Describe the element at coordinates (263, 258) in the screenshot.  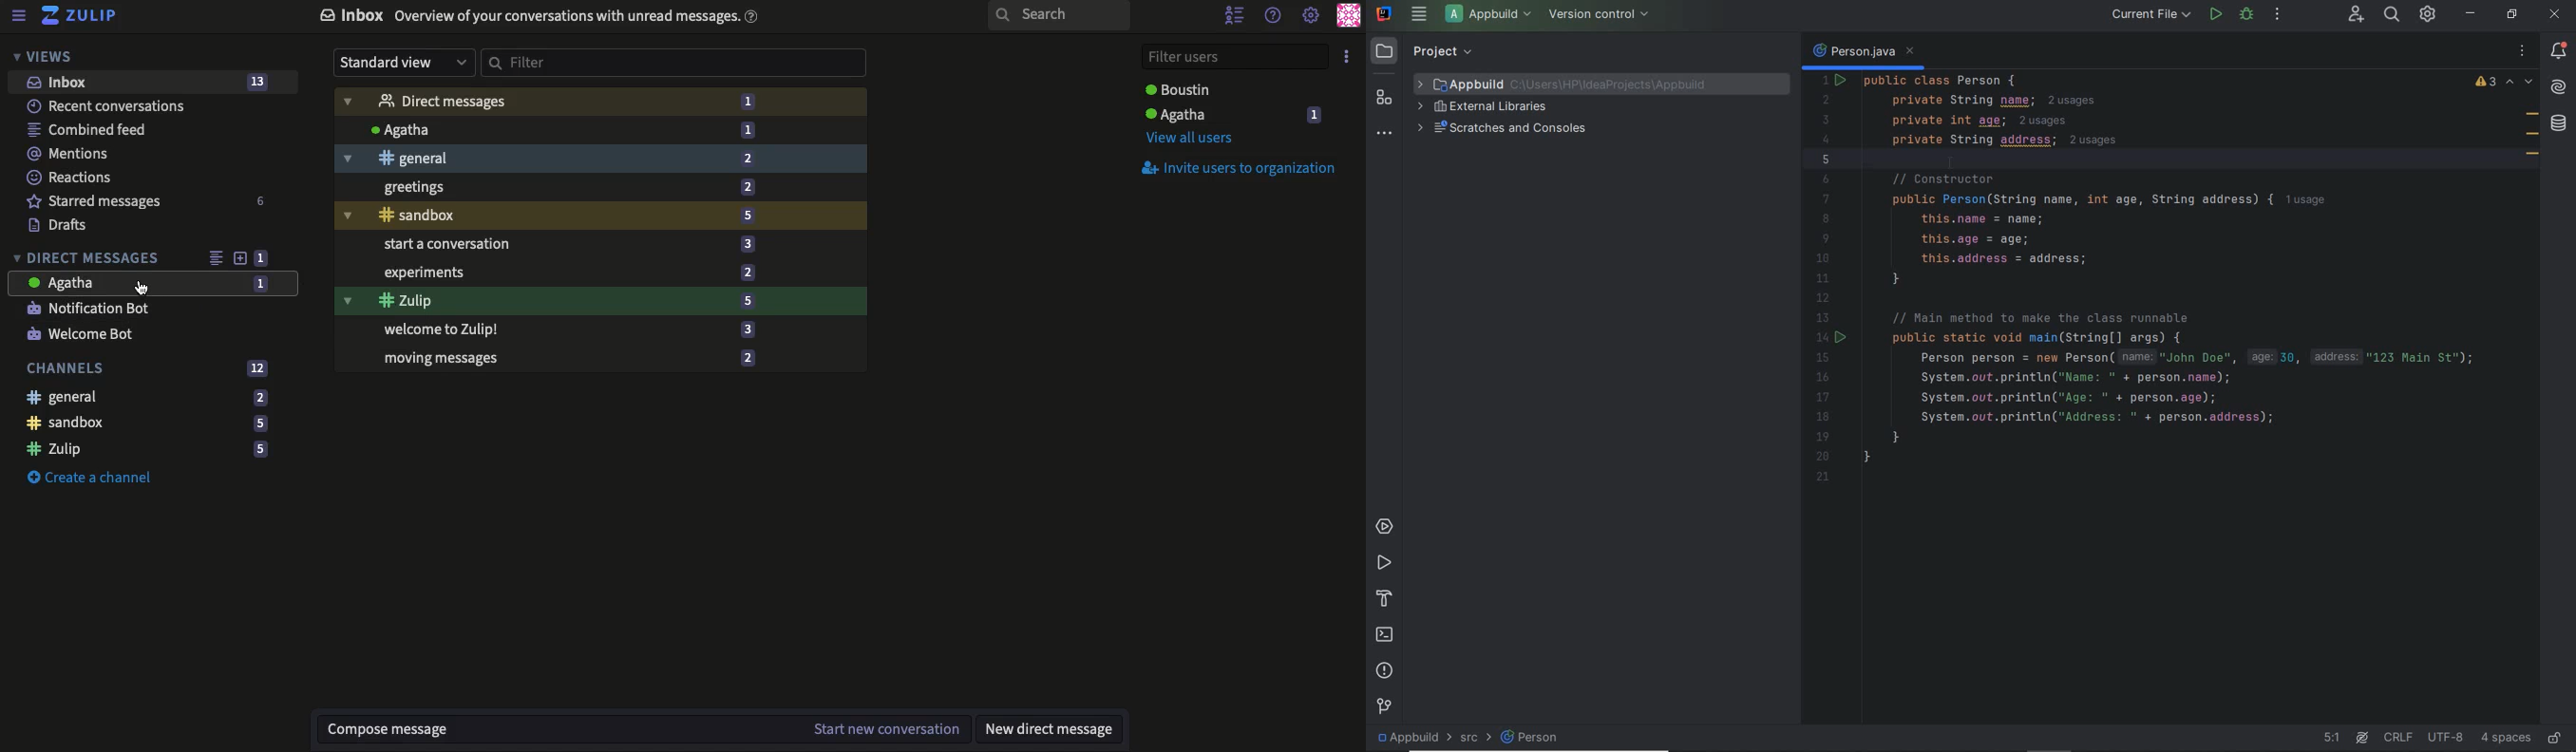
I see `1` at that location.